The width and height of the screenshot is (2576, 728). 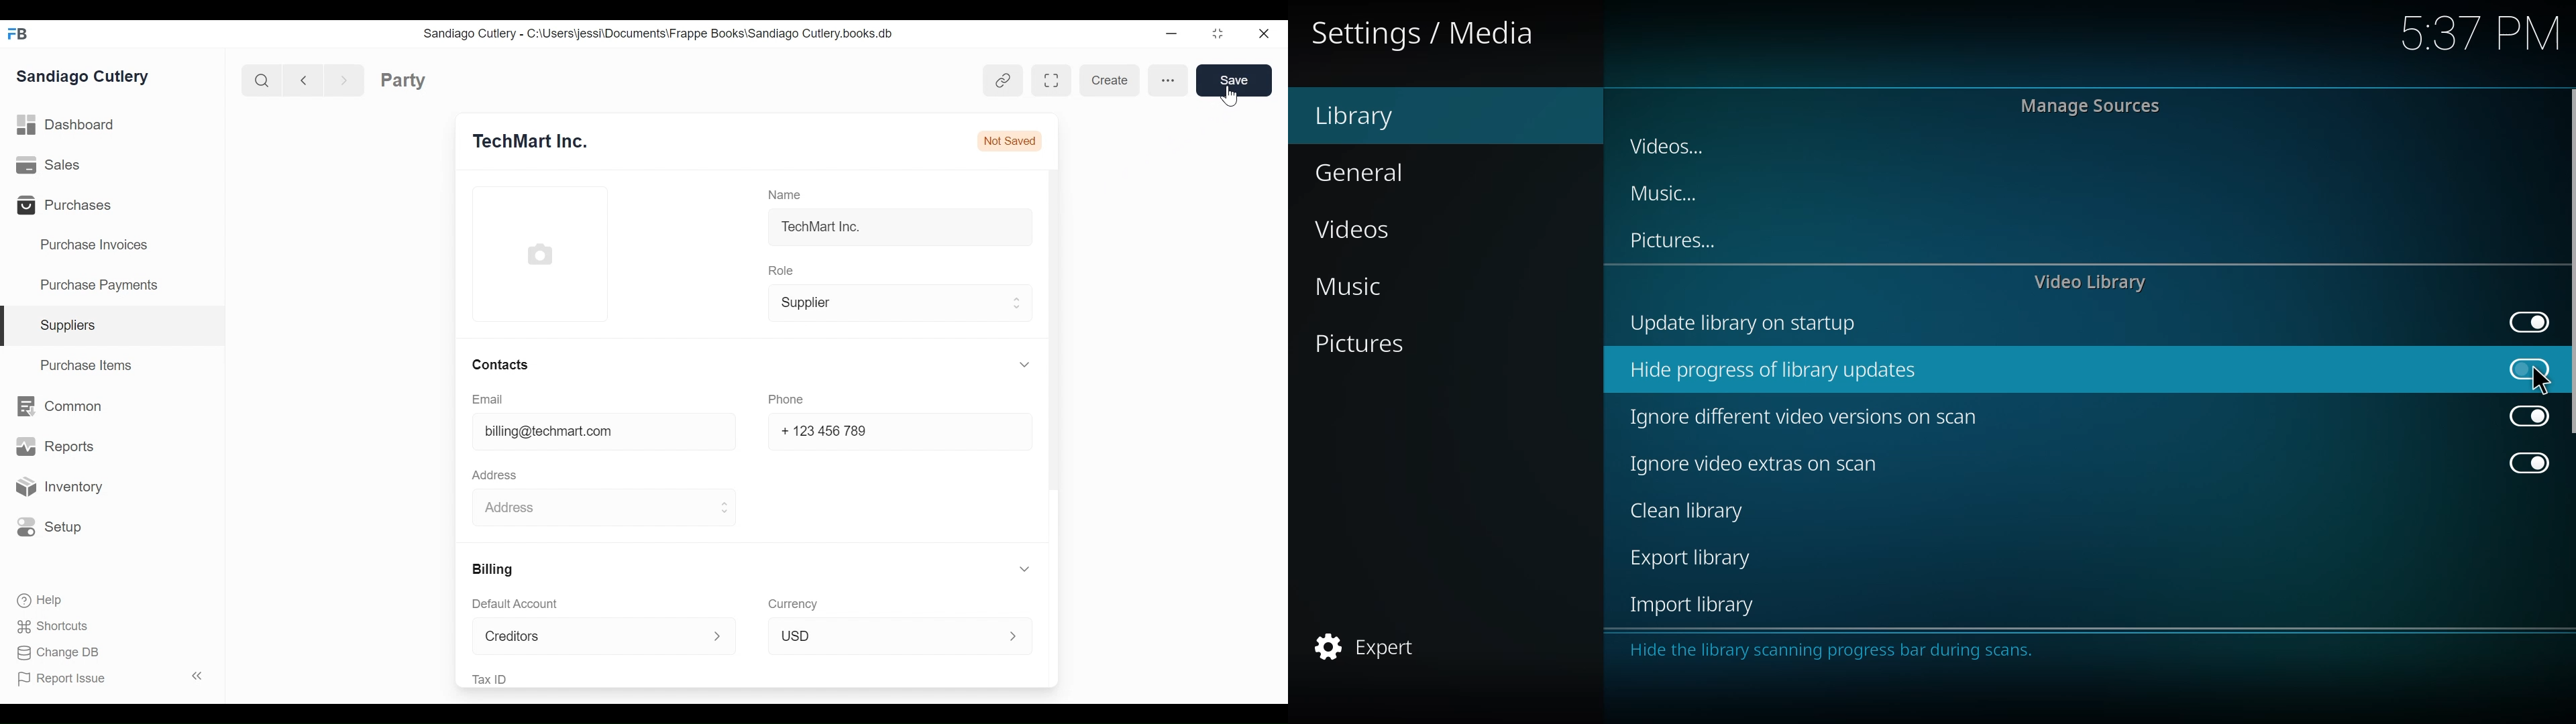 I want to click on Purchase Payments, so click(x=102, y=284).